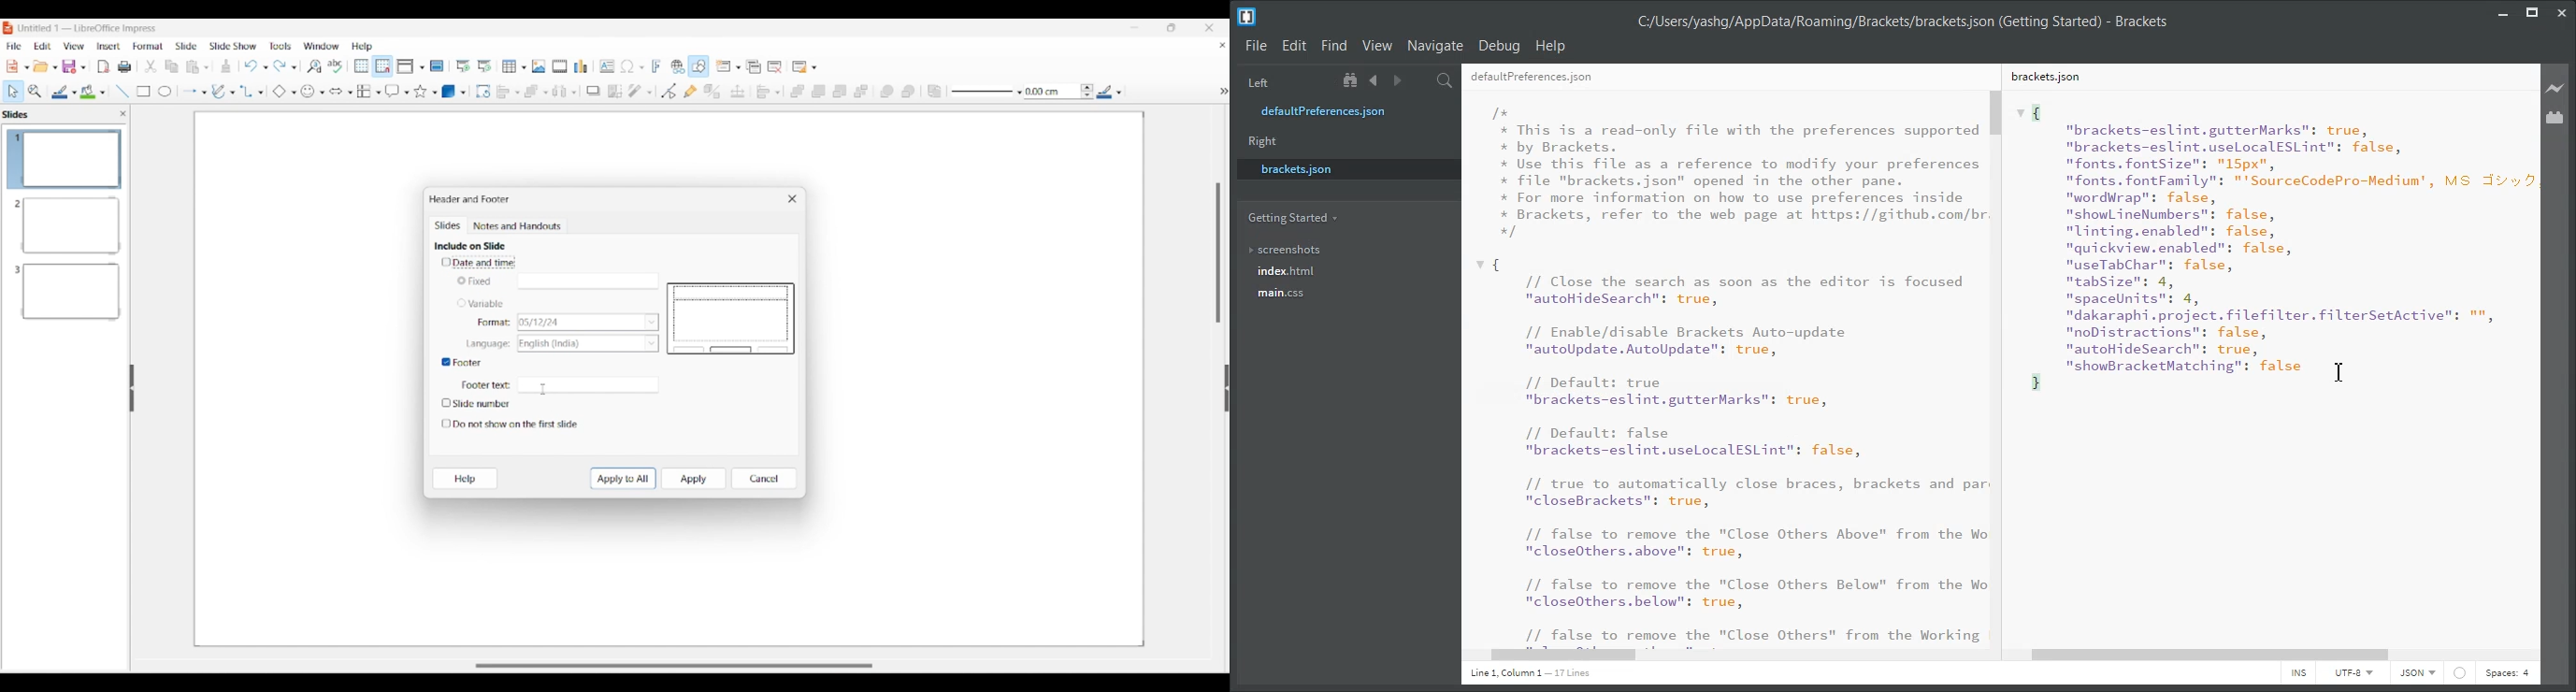 The width and height of the screenshot is (2576, 700). What do you see at coordinates (1740, 172) in the screenshot?
I see `/*

* This is a read-only file with the preferences supported
* by Brackets.

* Use this file as a reference to modify your preferences
* file "brackets.json" opened in the other pane.

* For more information on how to use preferences inside

* Brackets, refer to the web page at https://github.com/br
*/` at bounding box center [1740, 172].